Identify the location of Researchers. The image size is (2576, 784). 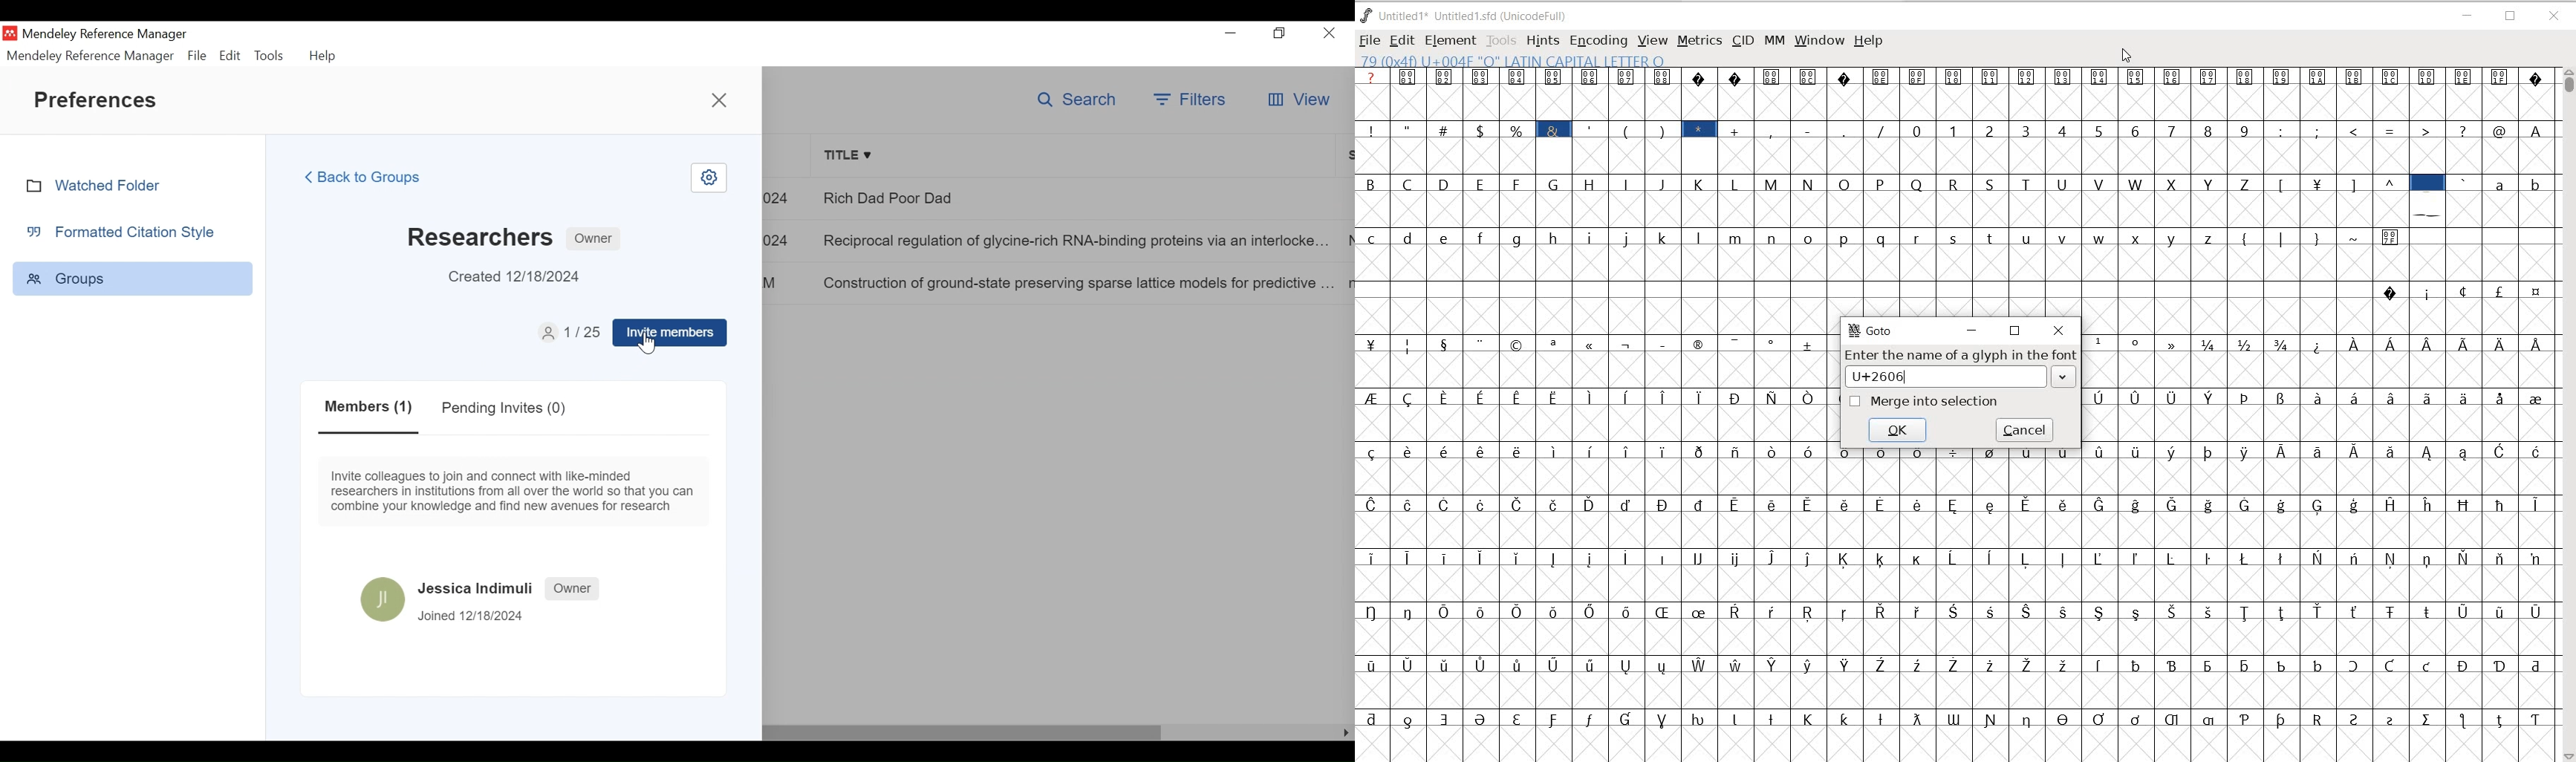
(481, 235).